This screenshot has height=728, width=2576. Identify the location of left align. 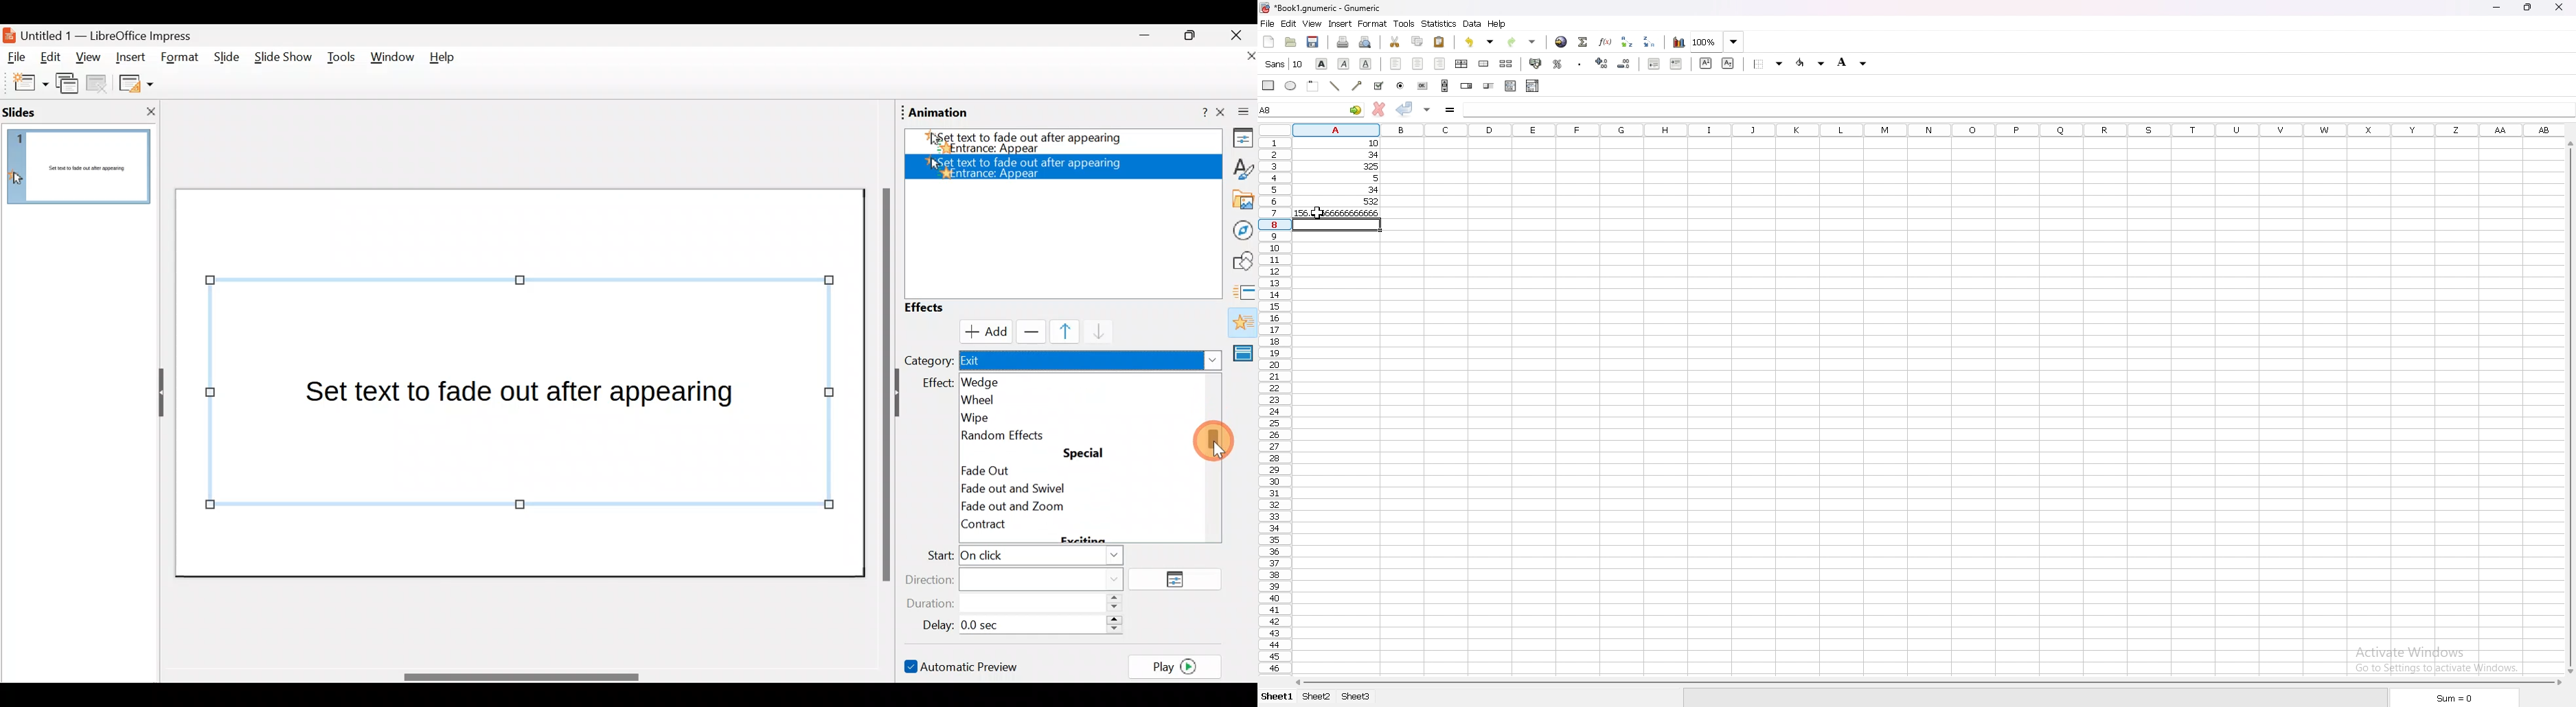
(1396, 62).